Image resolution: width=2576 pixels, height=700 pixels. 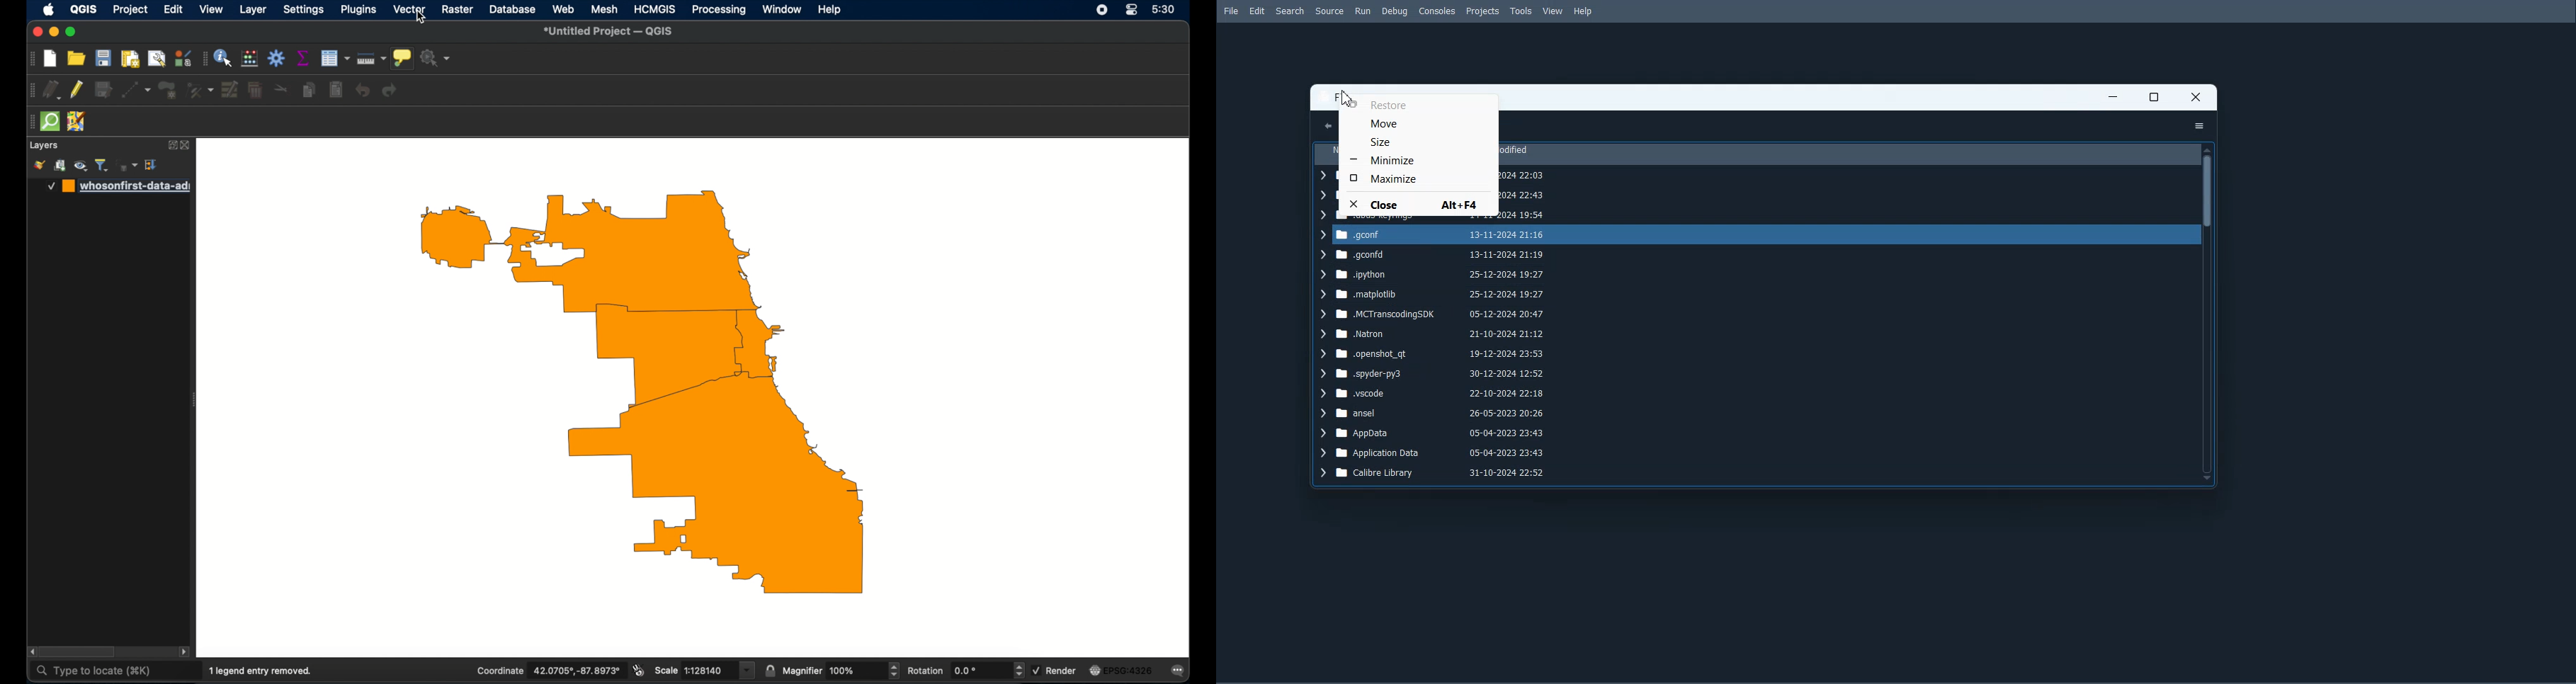 What do you see at coordinates (49, 120) in the screenshot?
I see `quick osm` at bounding box center [49, 120].